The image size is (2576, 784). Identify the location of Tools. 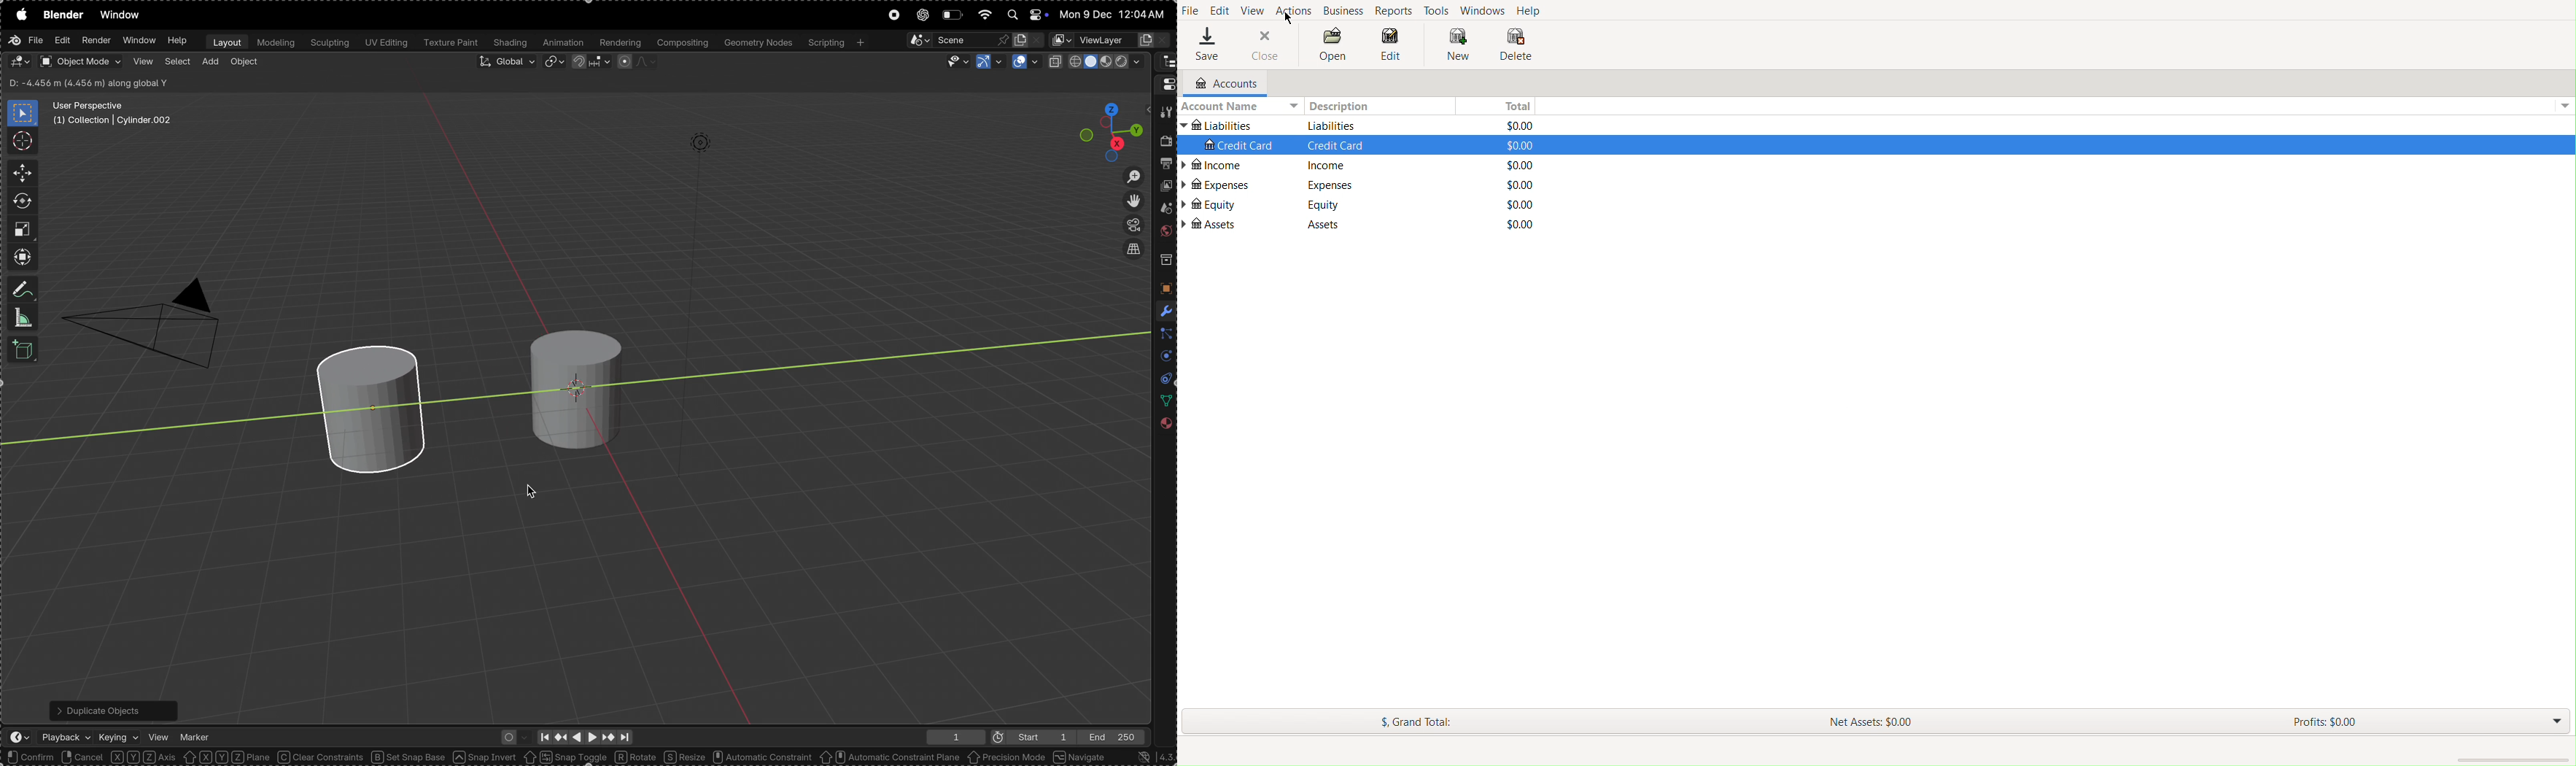
(1438, 10).